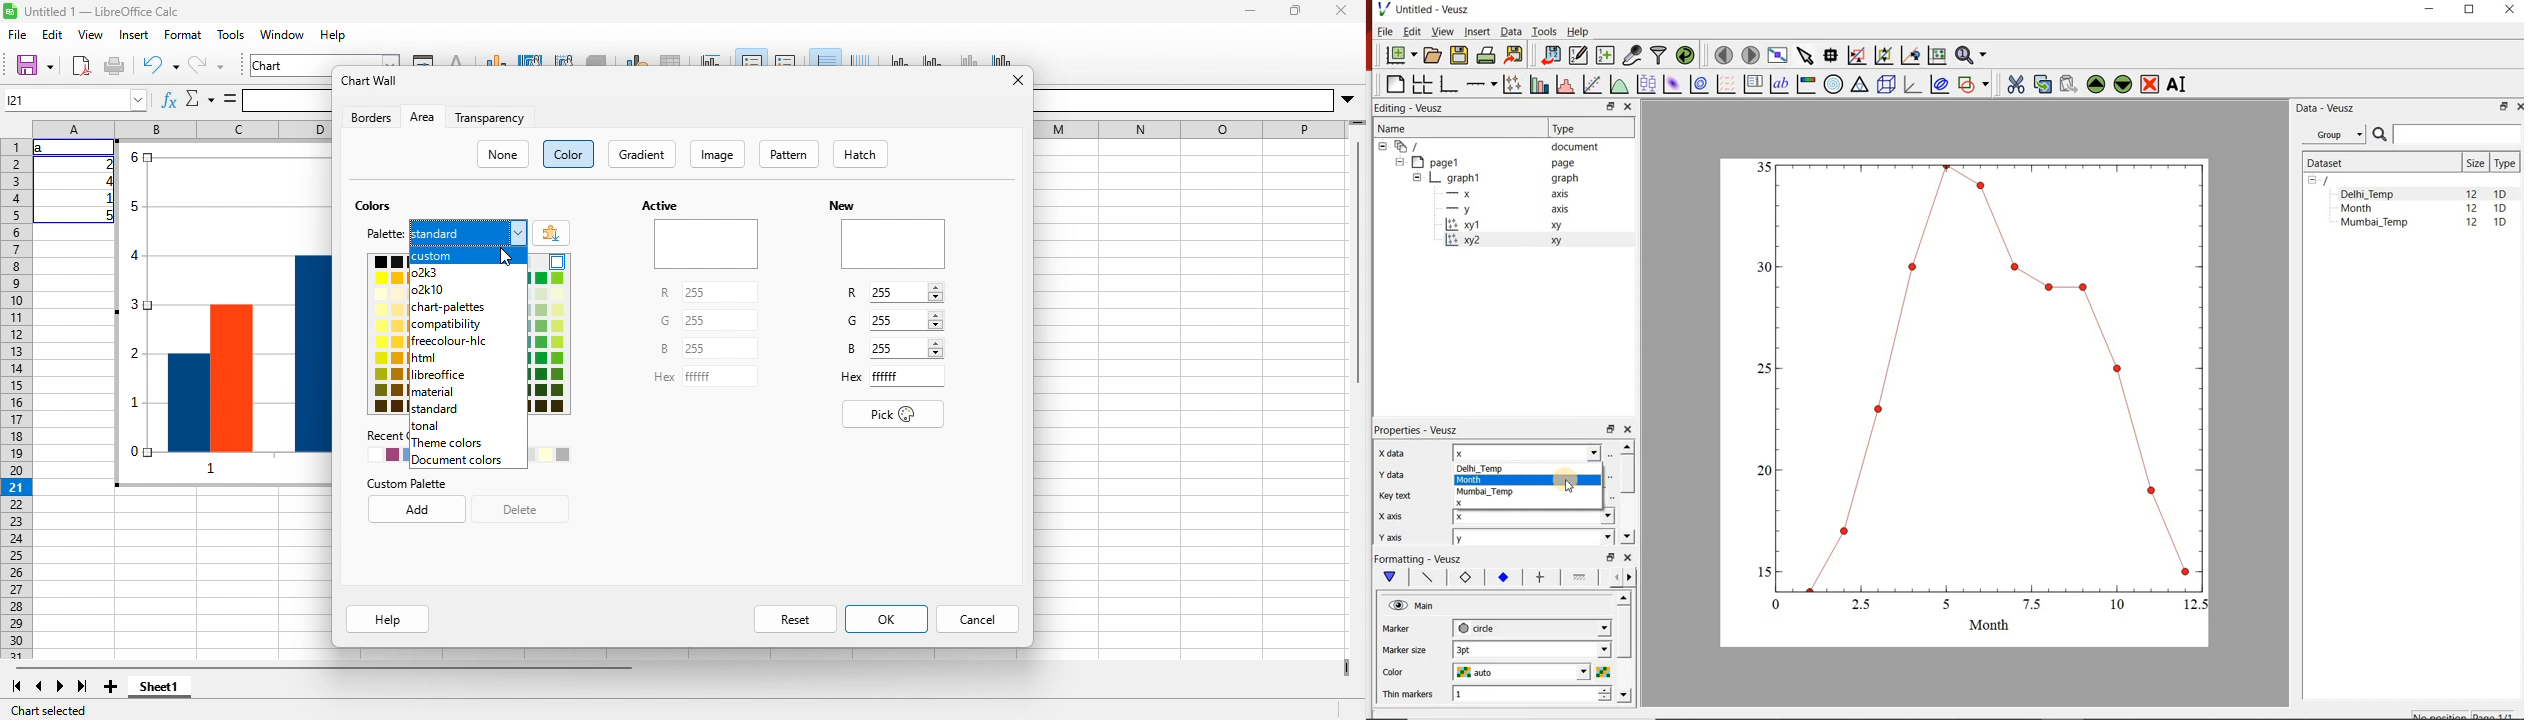 This screenshot has height=728, width=2548. I want to click on Input for Hex, so click(720, 376).